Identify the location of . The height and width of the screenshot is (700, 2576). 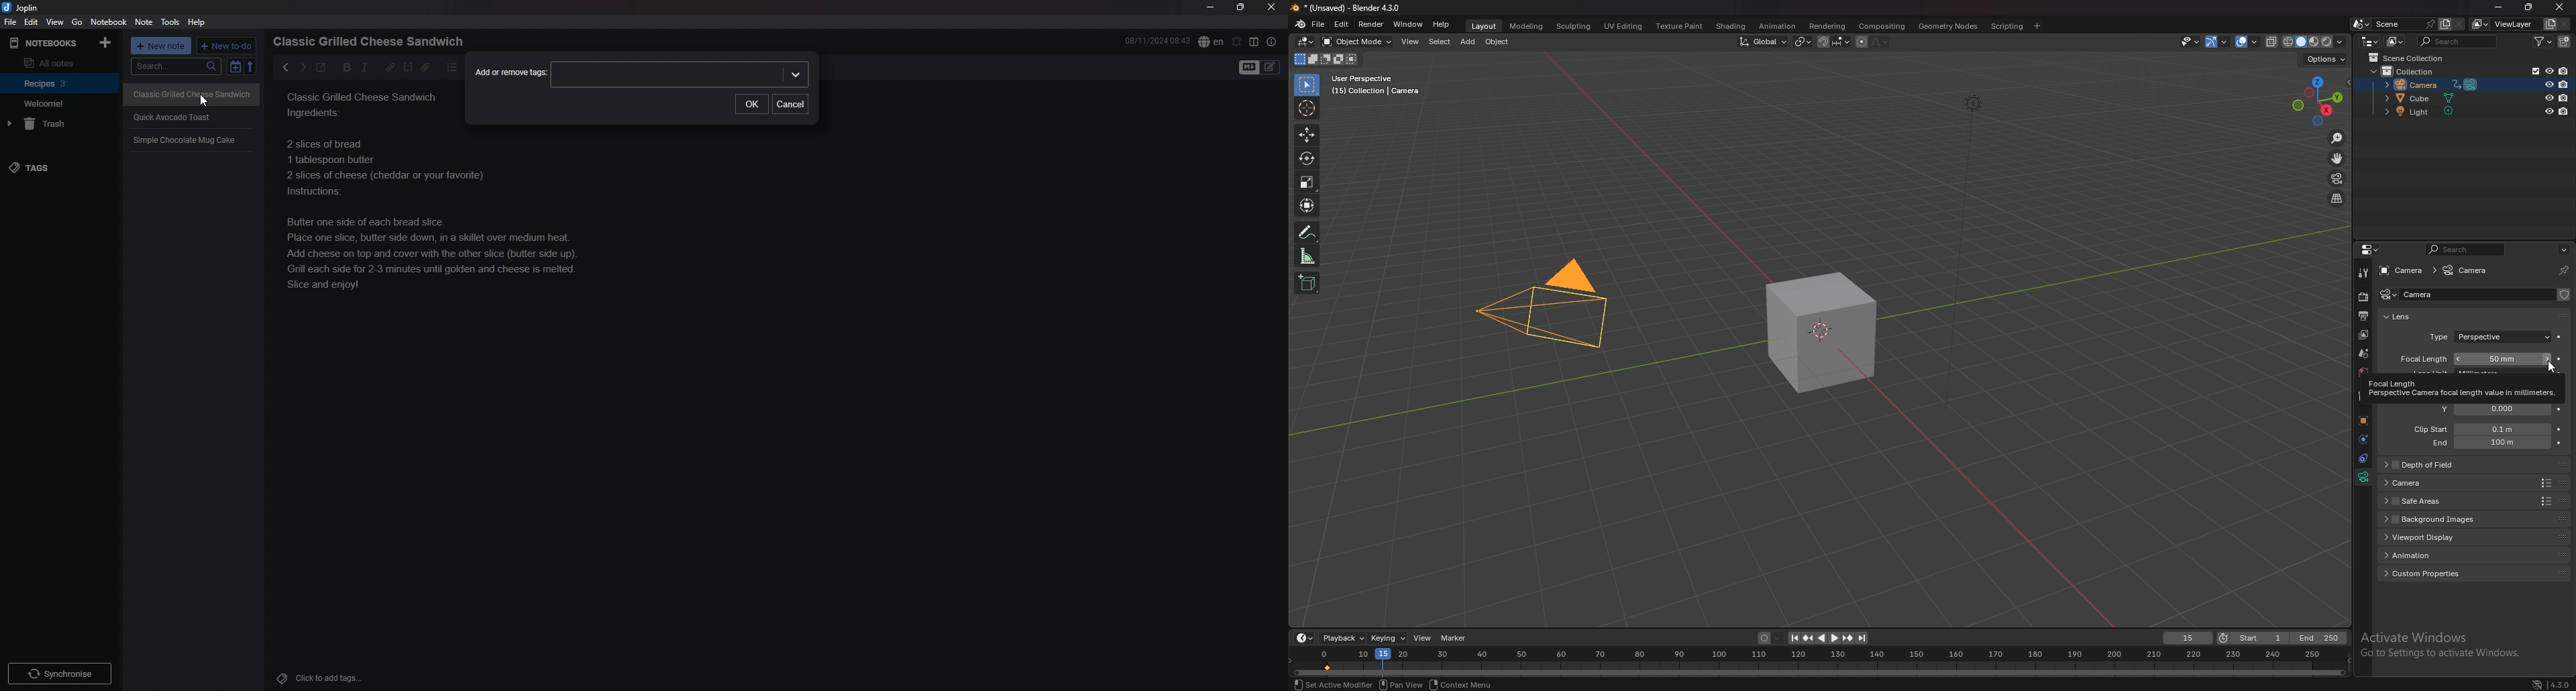
(60, 671).